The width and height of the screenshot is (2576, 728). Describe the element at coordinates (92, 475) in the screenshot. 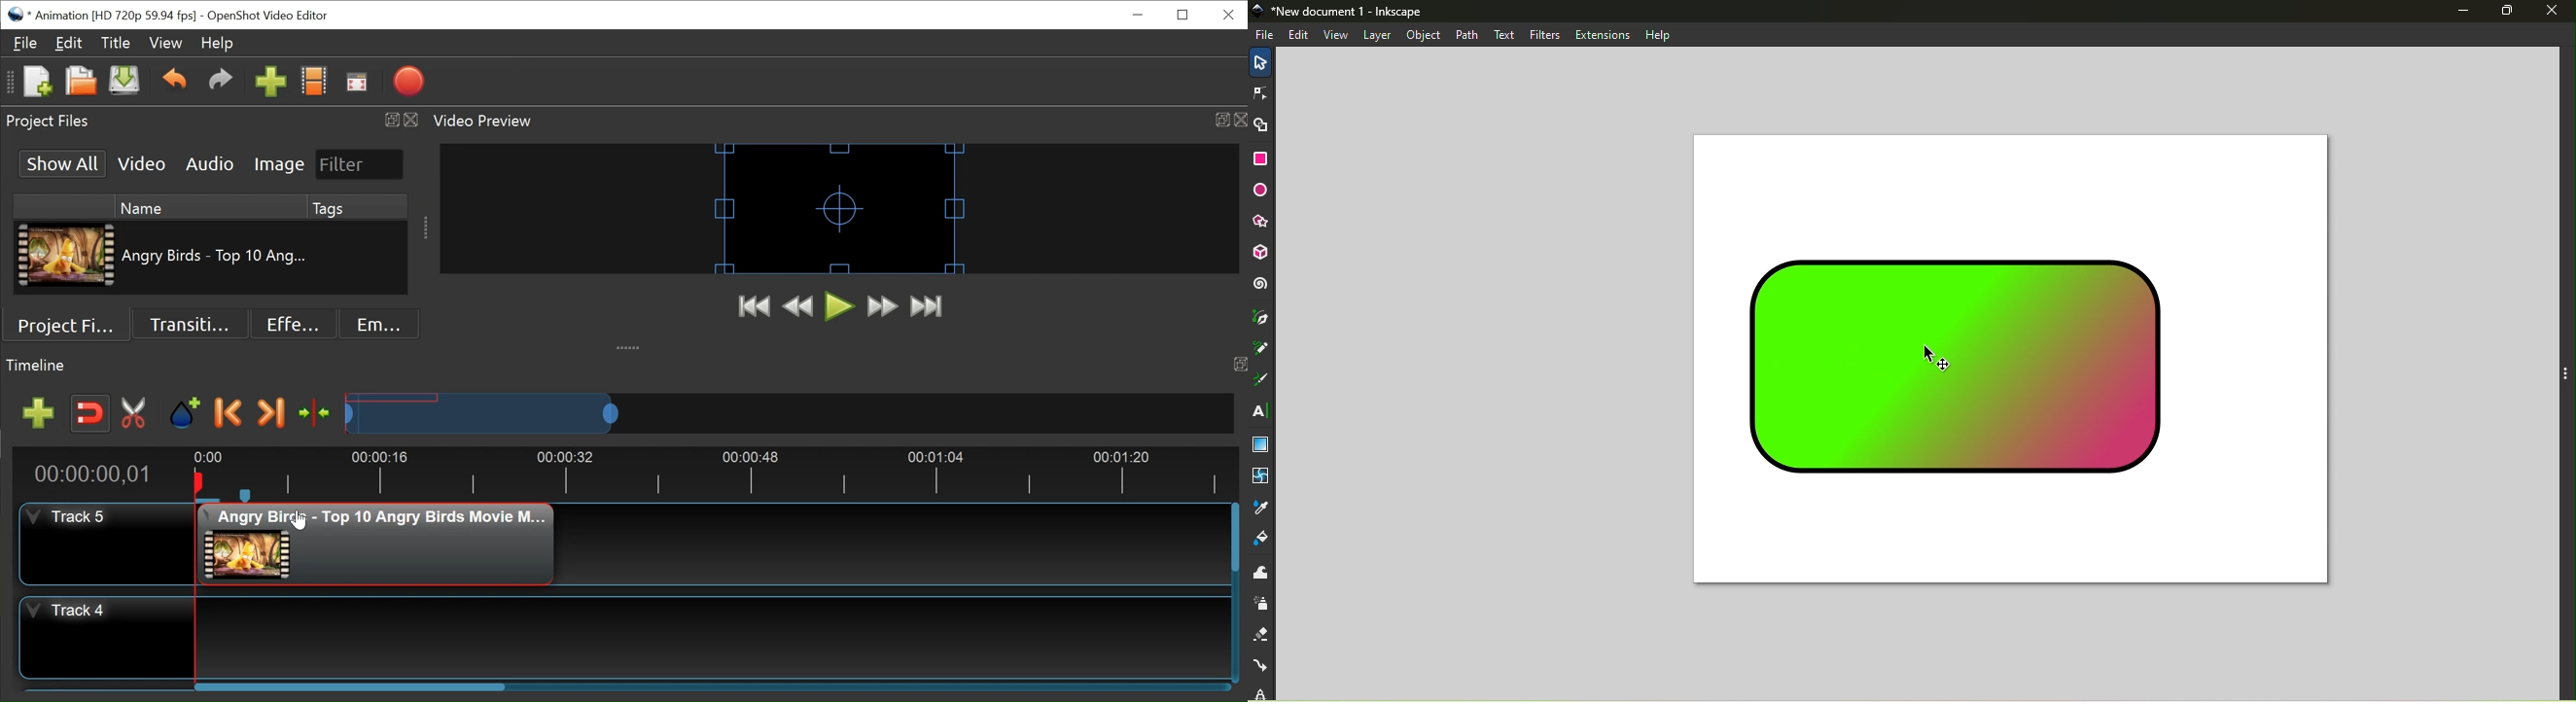

I see `Current Position` at that location.